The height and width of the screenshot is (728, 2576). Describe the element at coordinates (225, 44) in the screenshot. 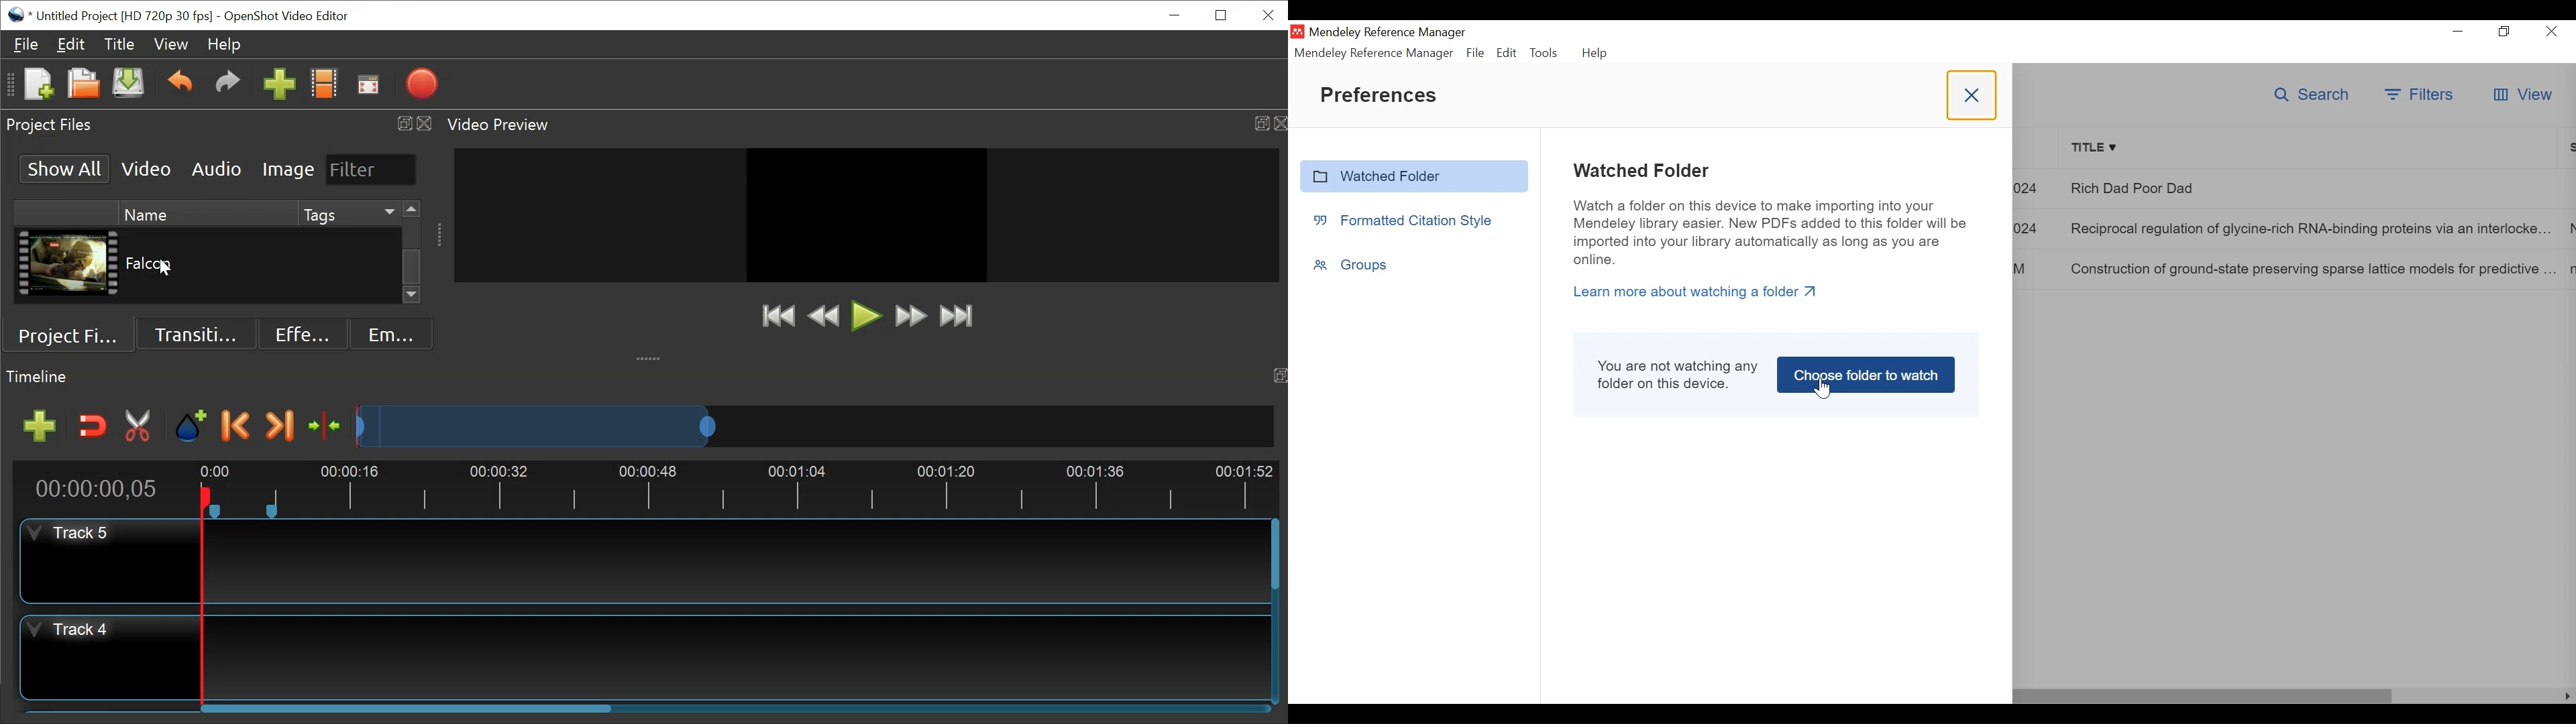

I see `Help` at that location.